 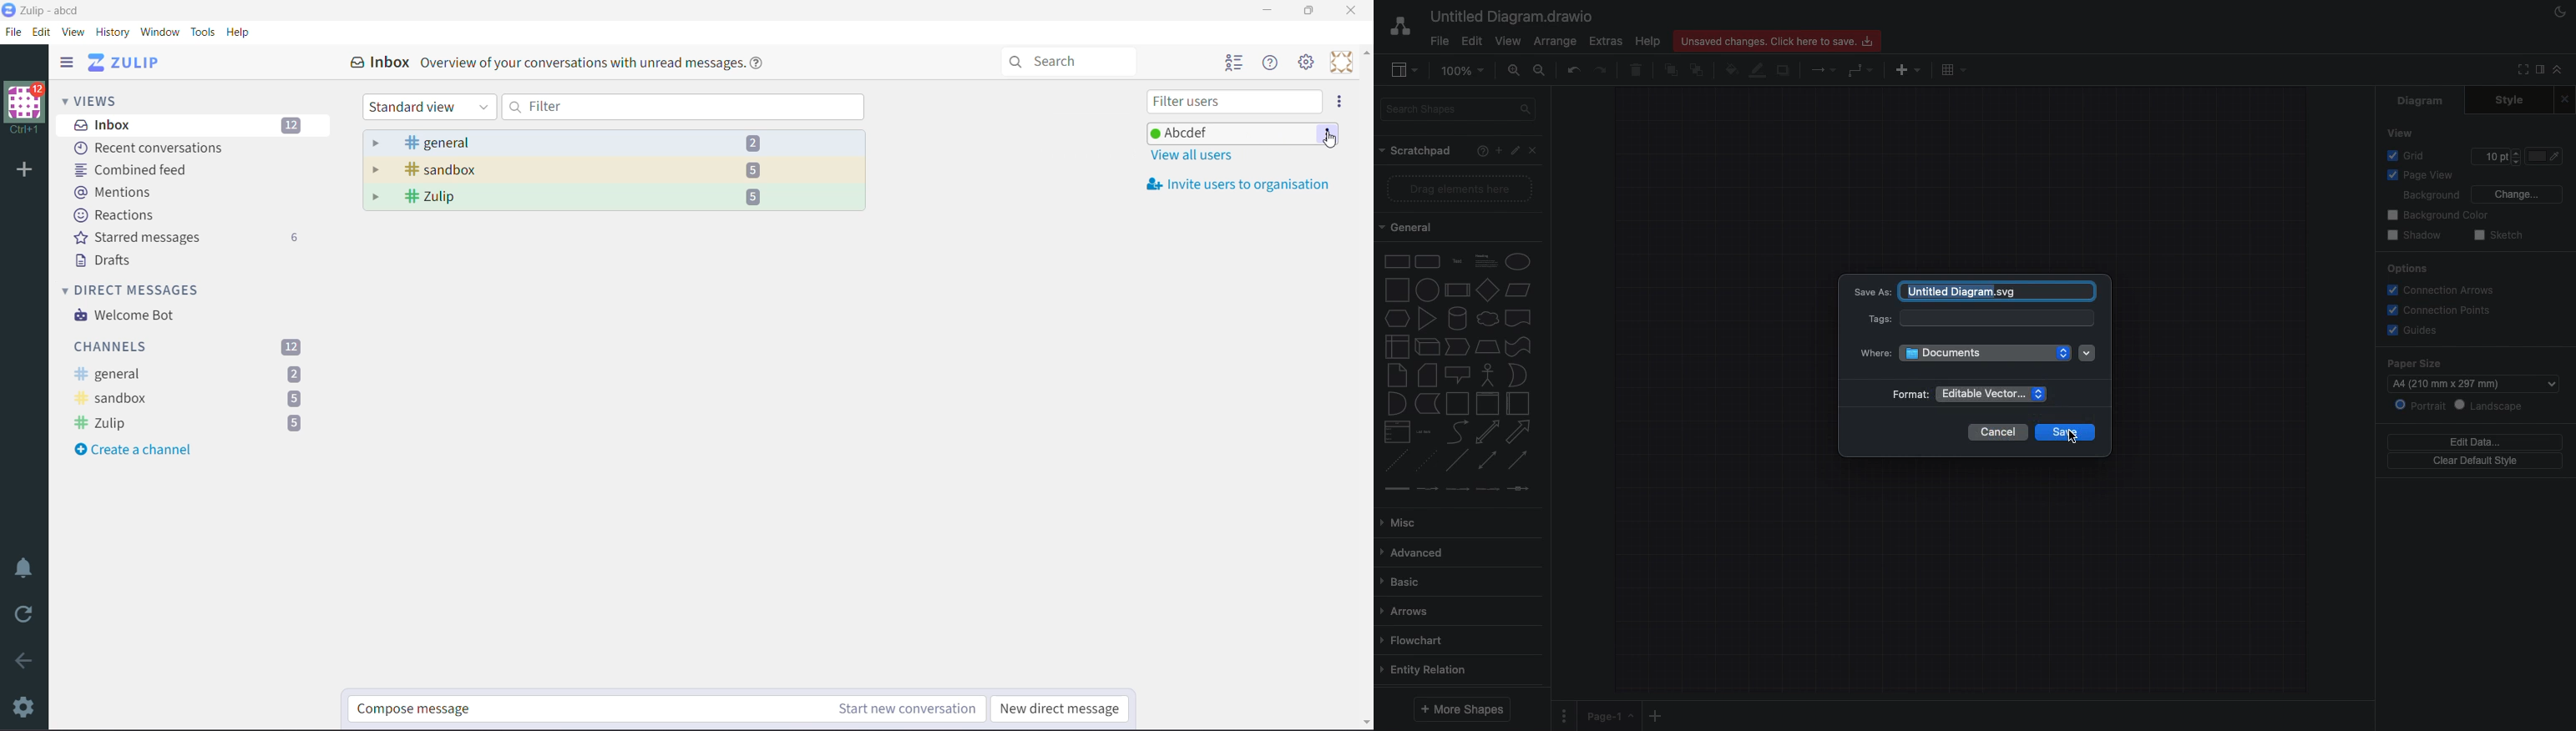 I want to click on Close, so click(x=2565, y=100).